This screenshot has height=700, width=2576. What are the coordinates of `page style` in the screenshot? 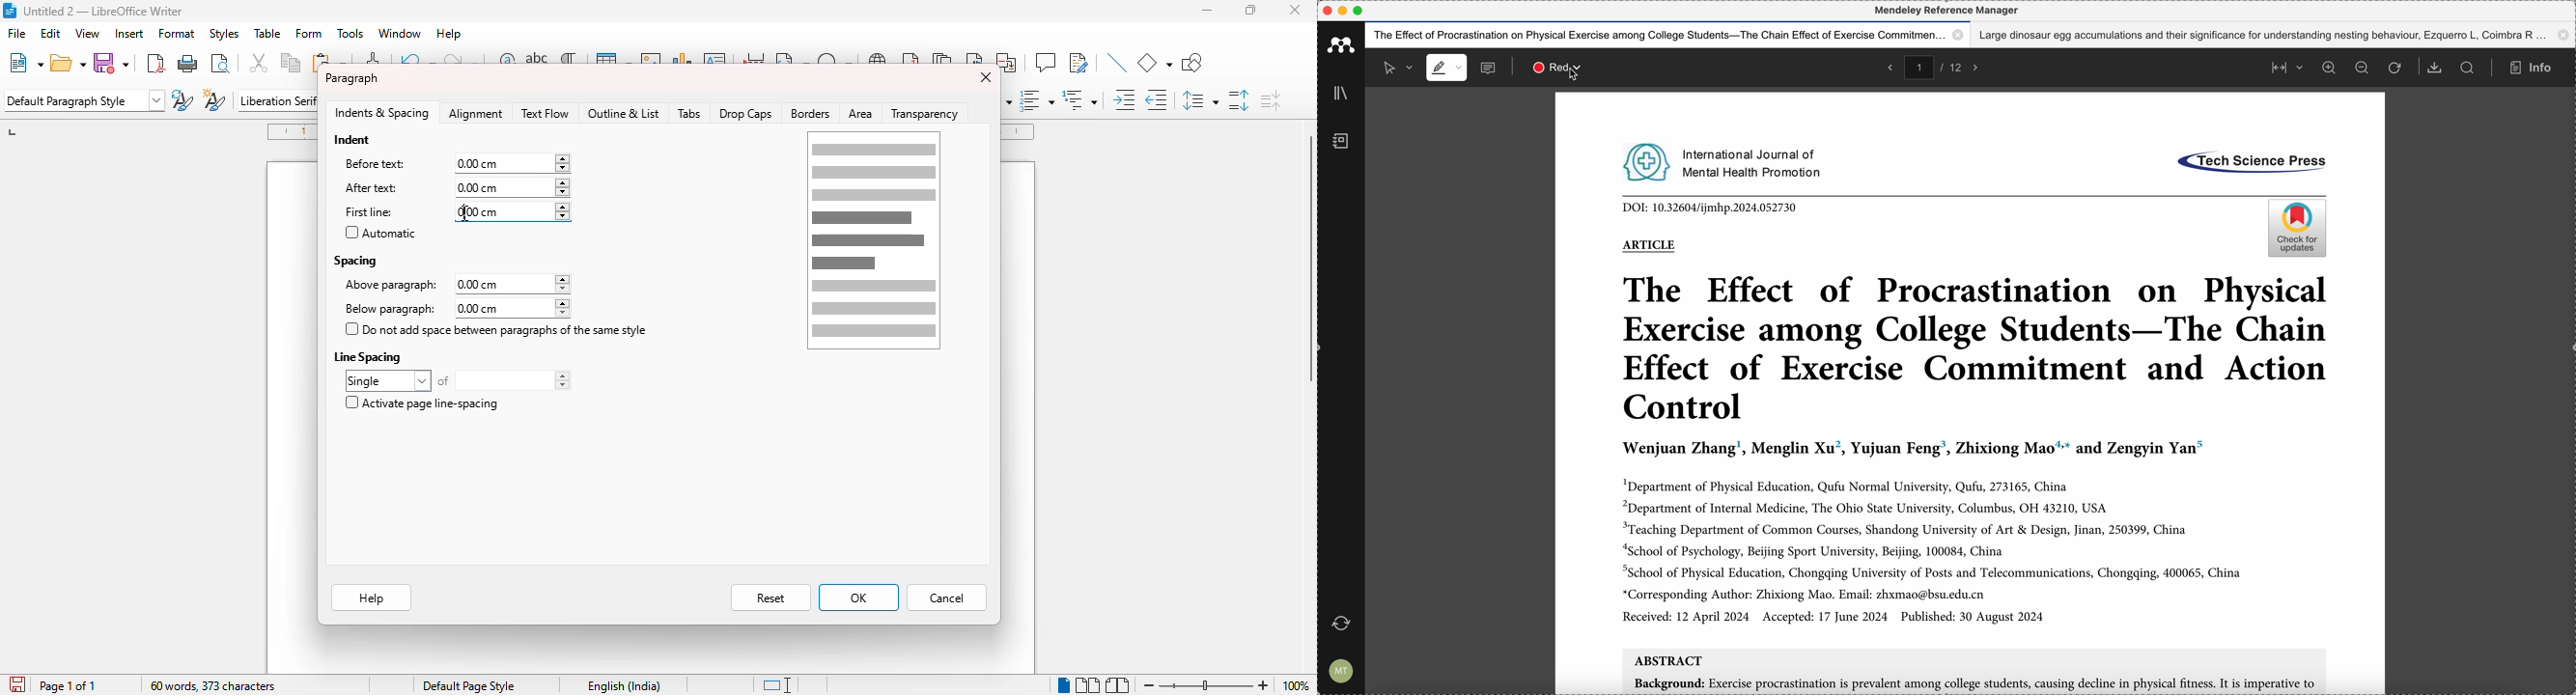 It's located at (469, 685).